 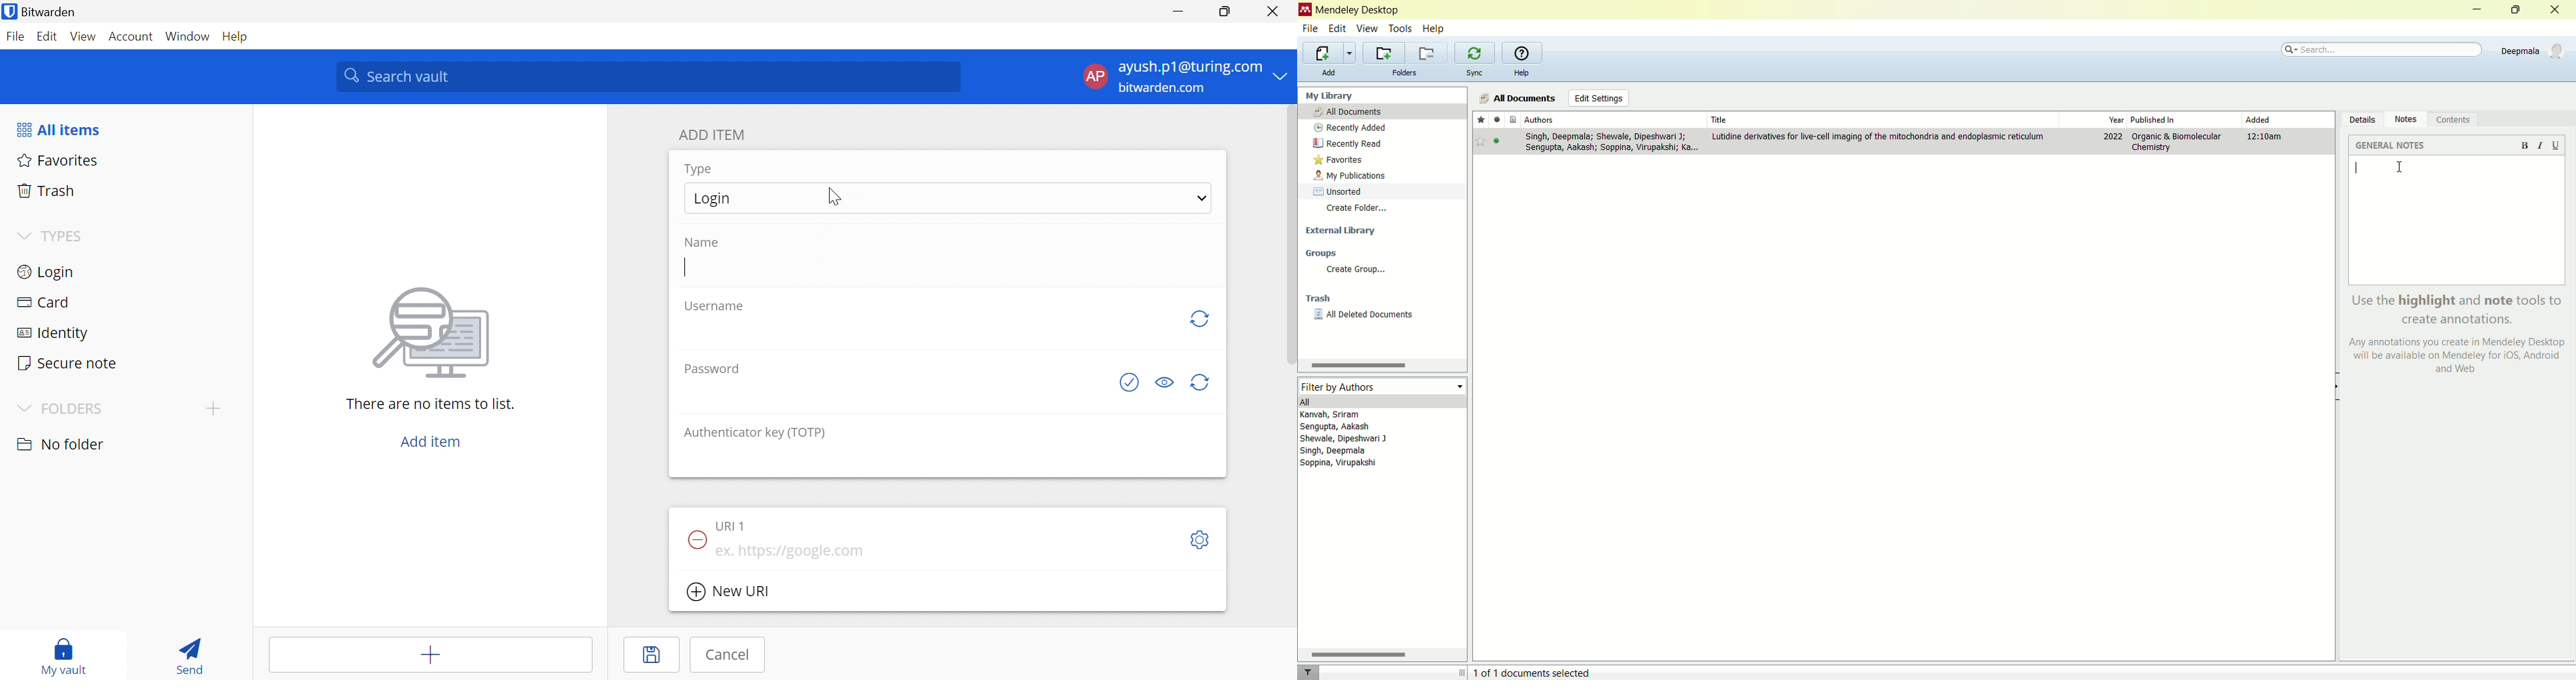 I want to click on Add folder, so click(x=211, y=408).